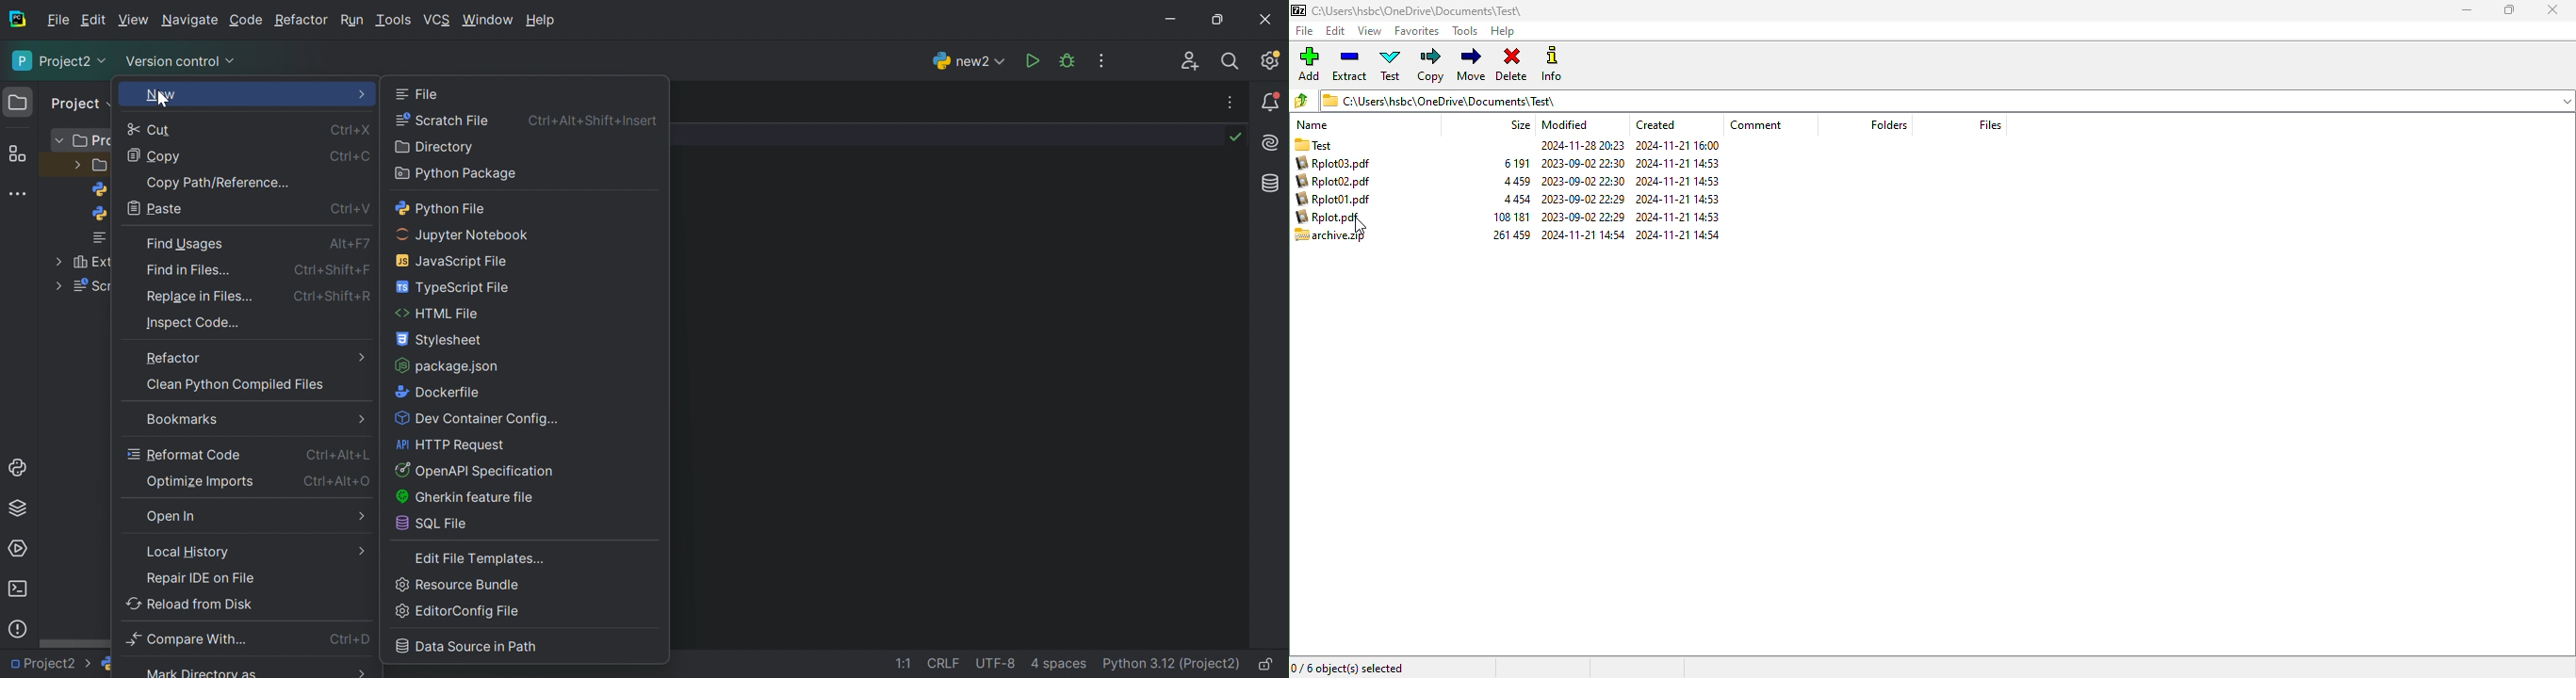 Image resolution: width=2576 pixels, height=700 pixels. What do you see at coordinates (2469, 10) in the screenshot?
I see `minimize` at bounding box center [2469, 10].